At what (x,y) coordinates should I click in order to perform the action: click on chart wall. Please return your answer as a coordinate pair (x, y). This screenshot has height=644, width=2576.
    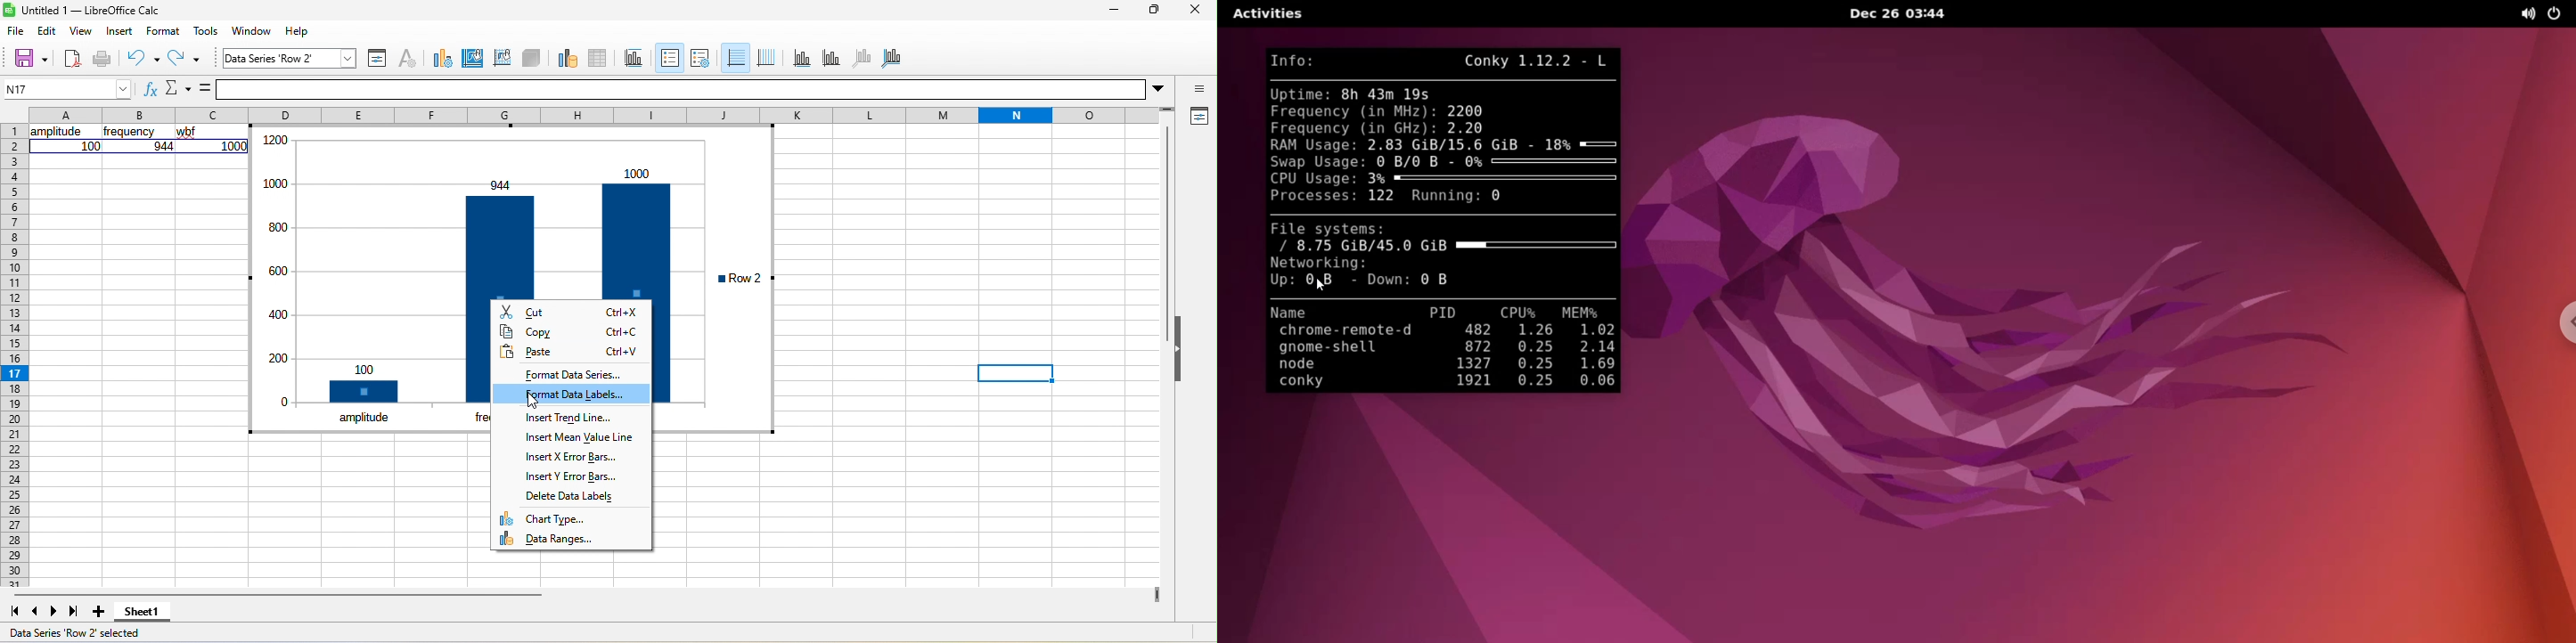
    Looking at the image, I should click on (502, 59).